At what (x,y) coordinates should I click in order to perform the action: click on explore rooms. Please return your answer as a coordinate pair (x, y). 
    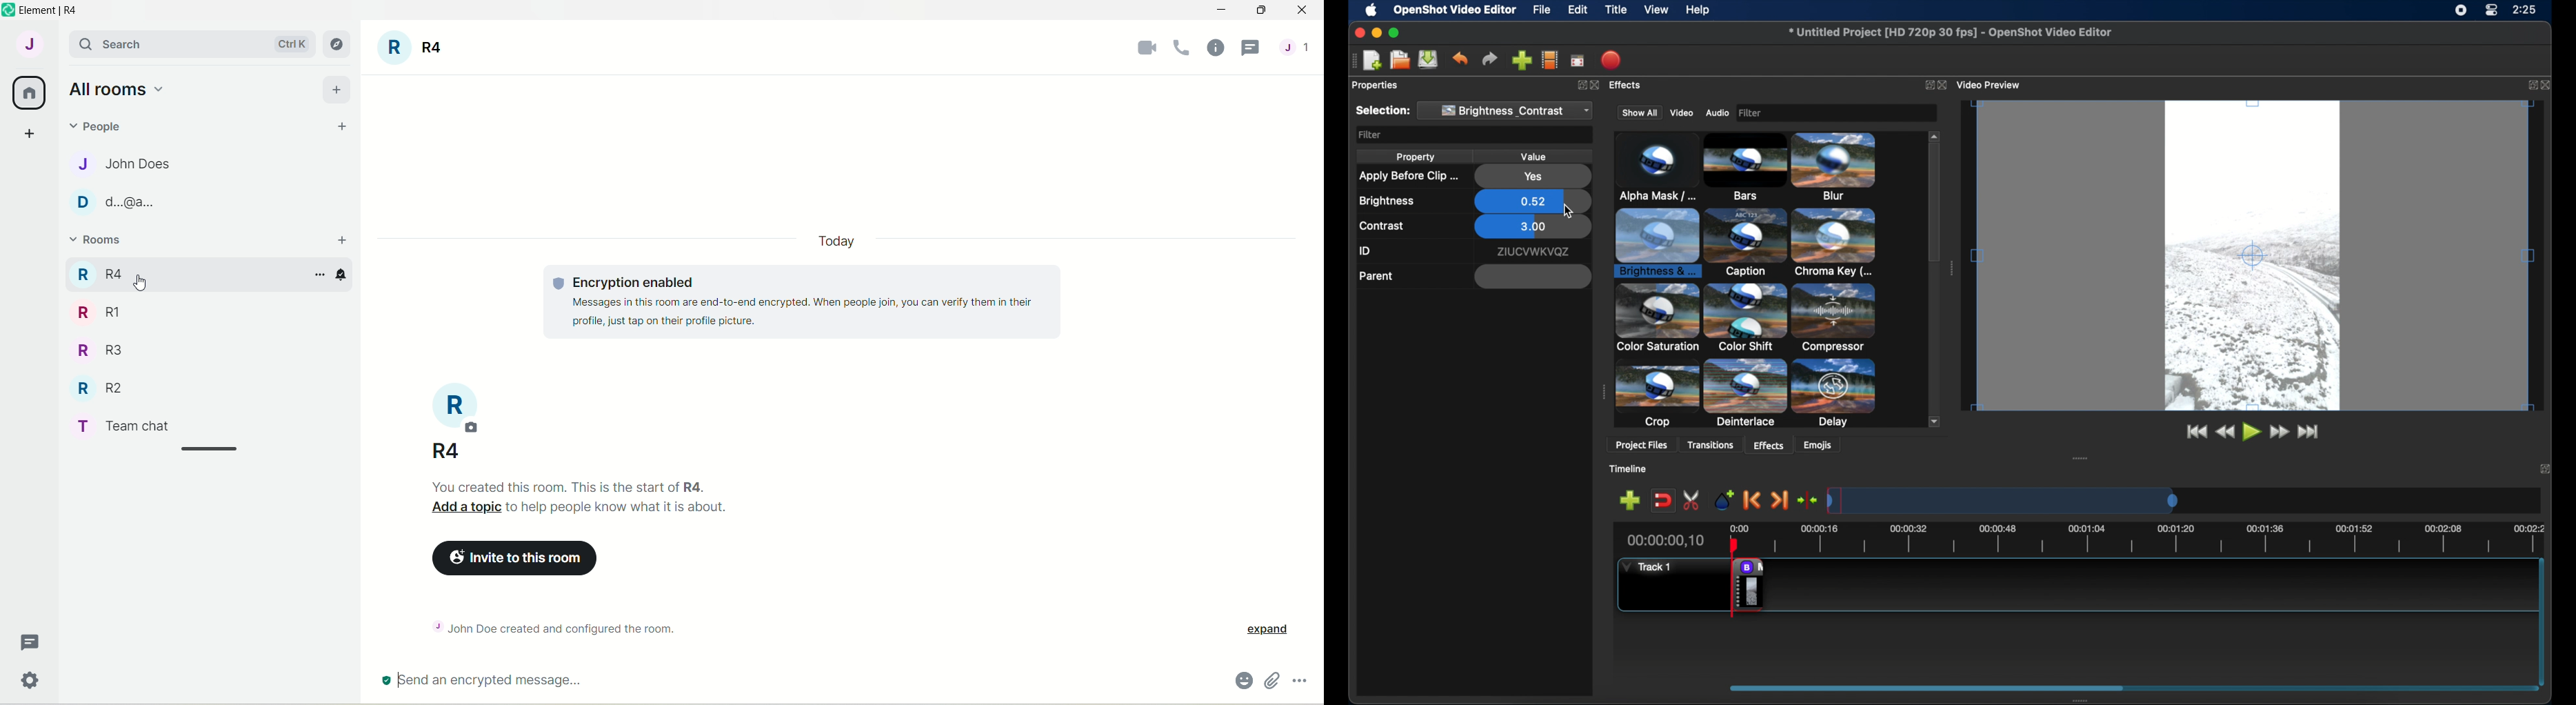
    Looking at the image, I should click on (338, 44).